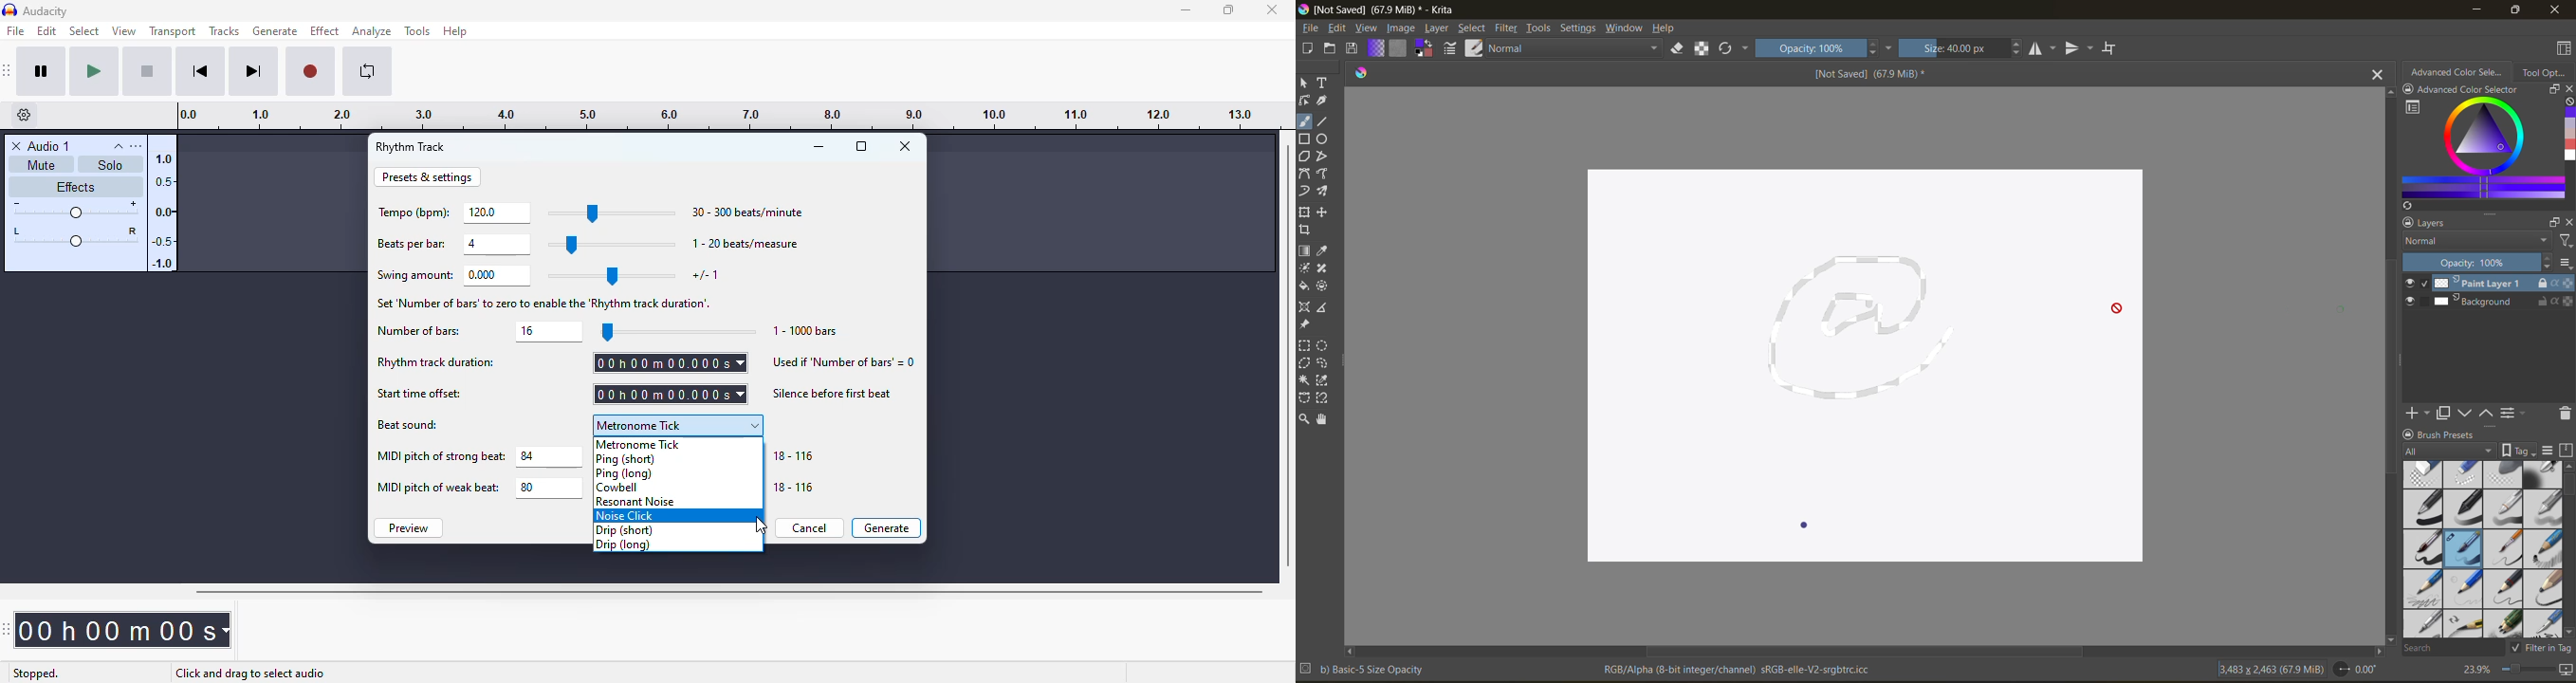 The height and width of the screenshot is (700, 2576). Describe the element at coordinates (818, 146) in the screenshot. I see `minimize` at that location.